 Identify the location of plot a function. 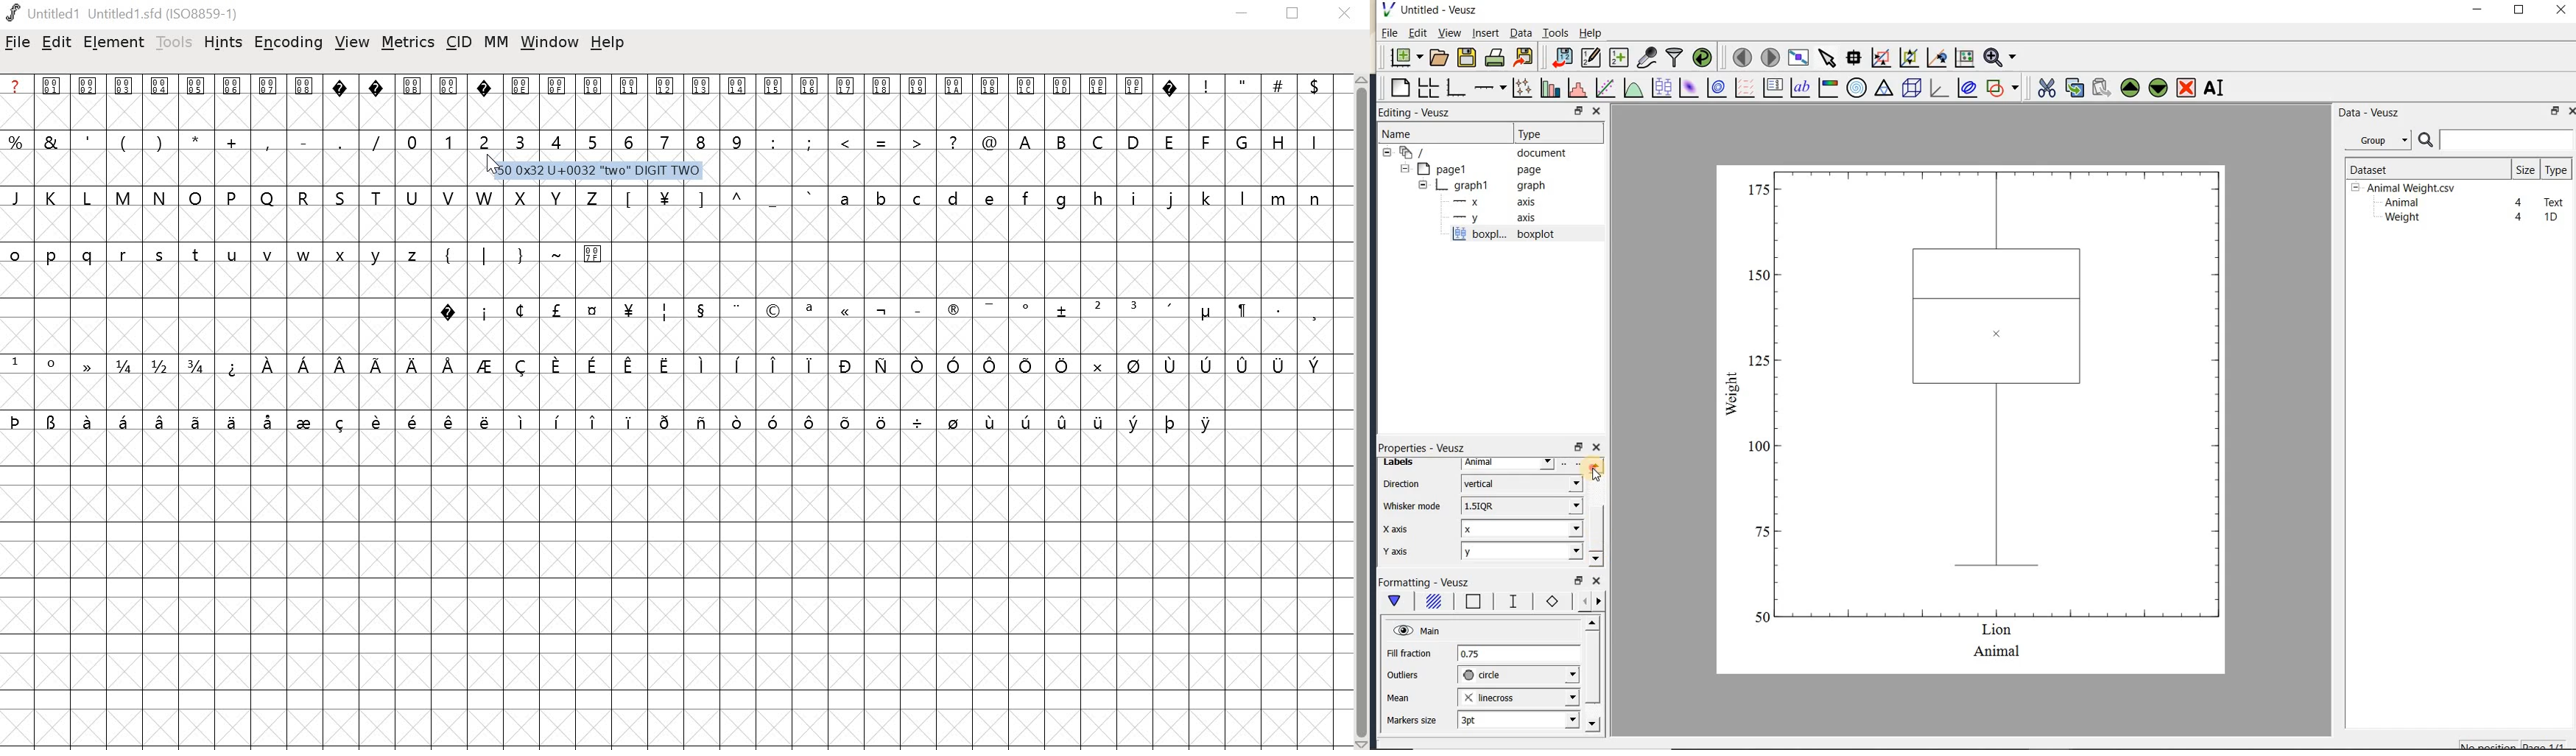
(1633, 90).